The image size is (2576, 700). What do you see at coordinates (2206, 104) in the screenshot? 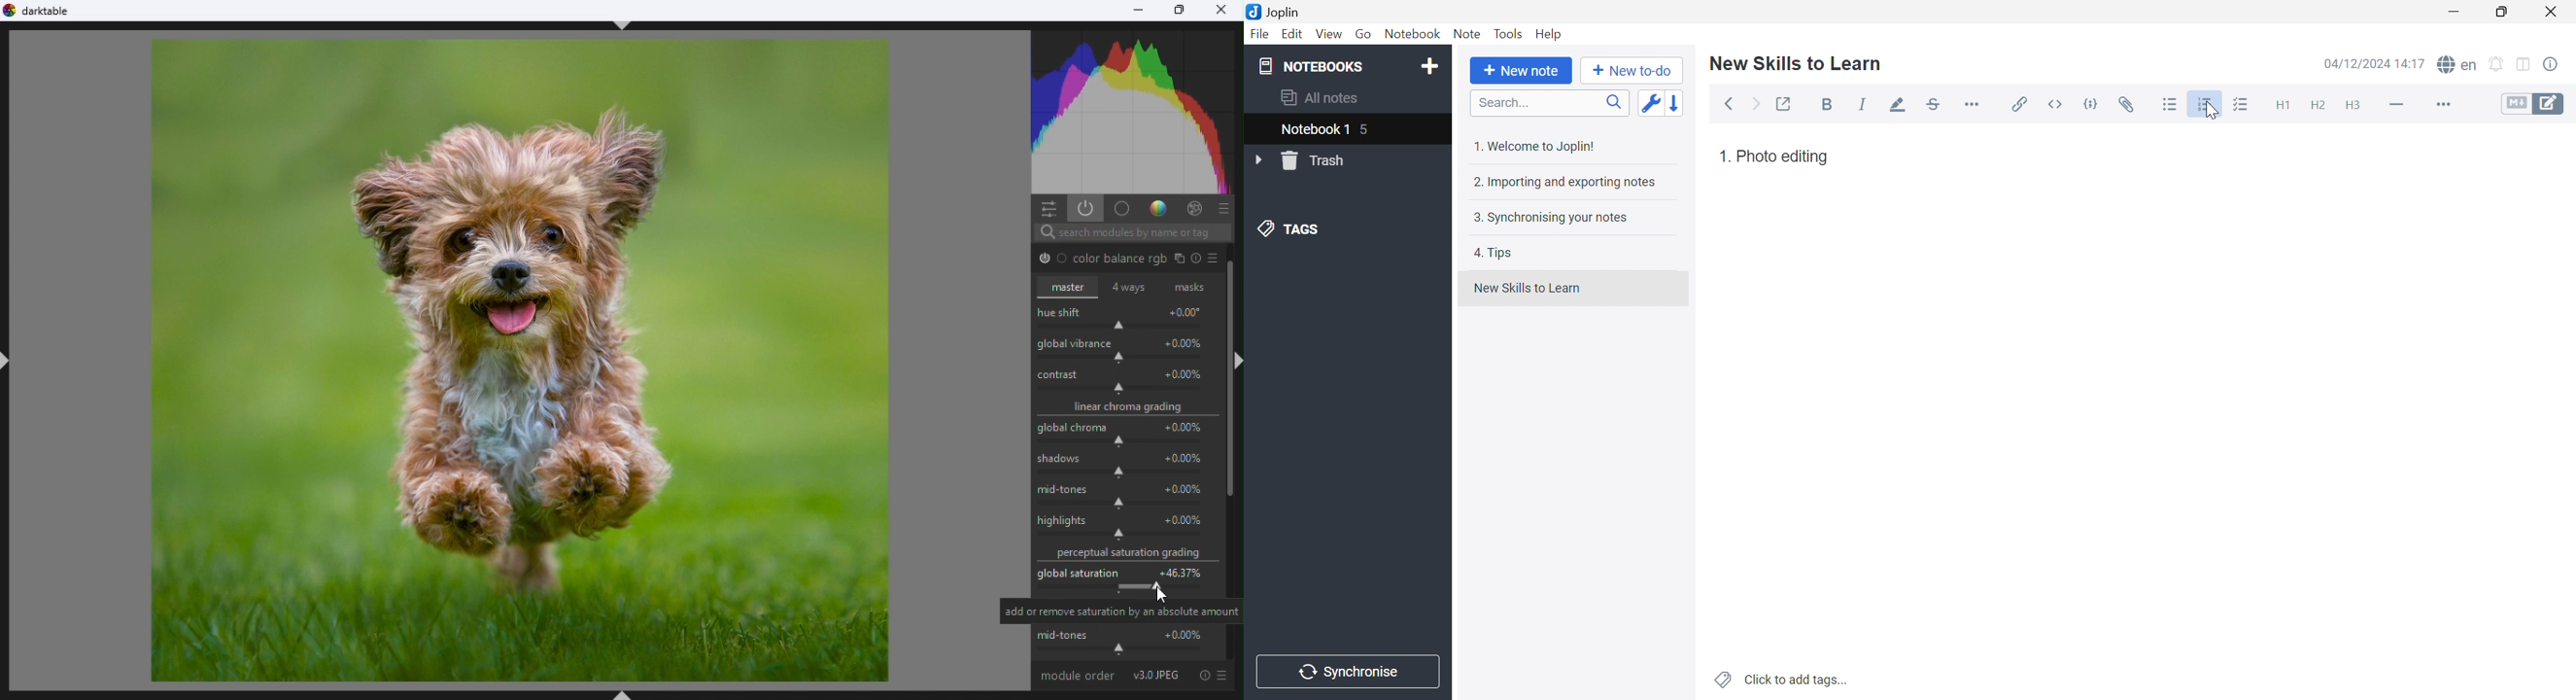
I see `Numbered list` at bounding box center [2206, 104].